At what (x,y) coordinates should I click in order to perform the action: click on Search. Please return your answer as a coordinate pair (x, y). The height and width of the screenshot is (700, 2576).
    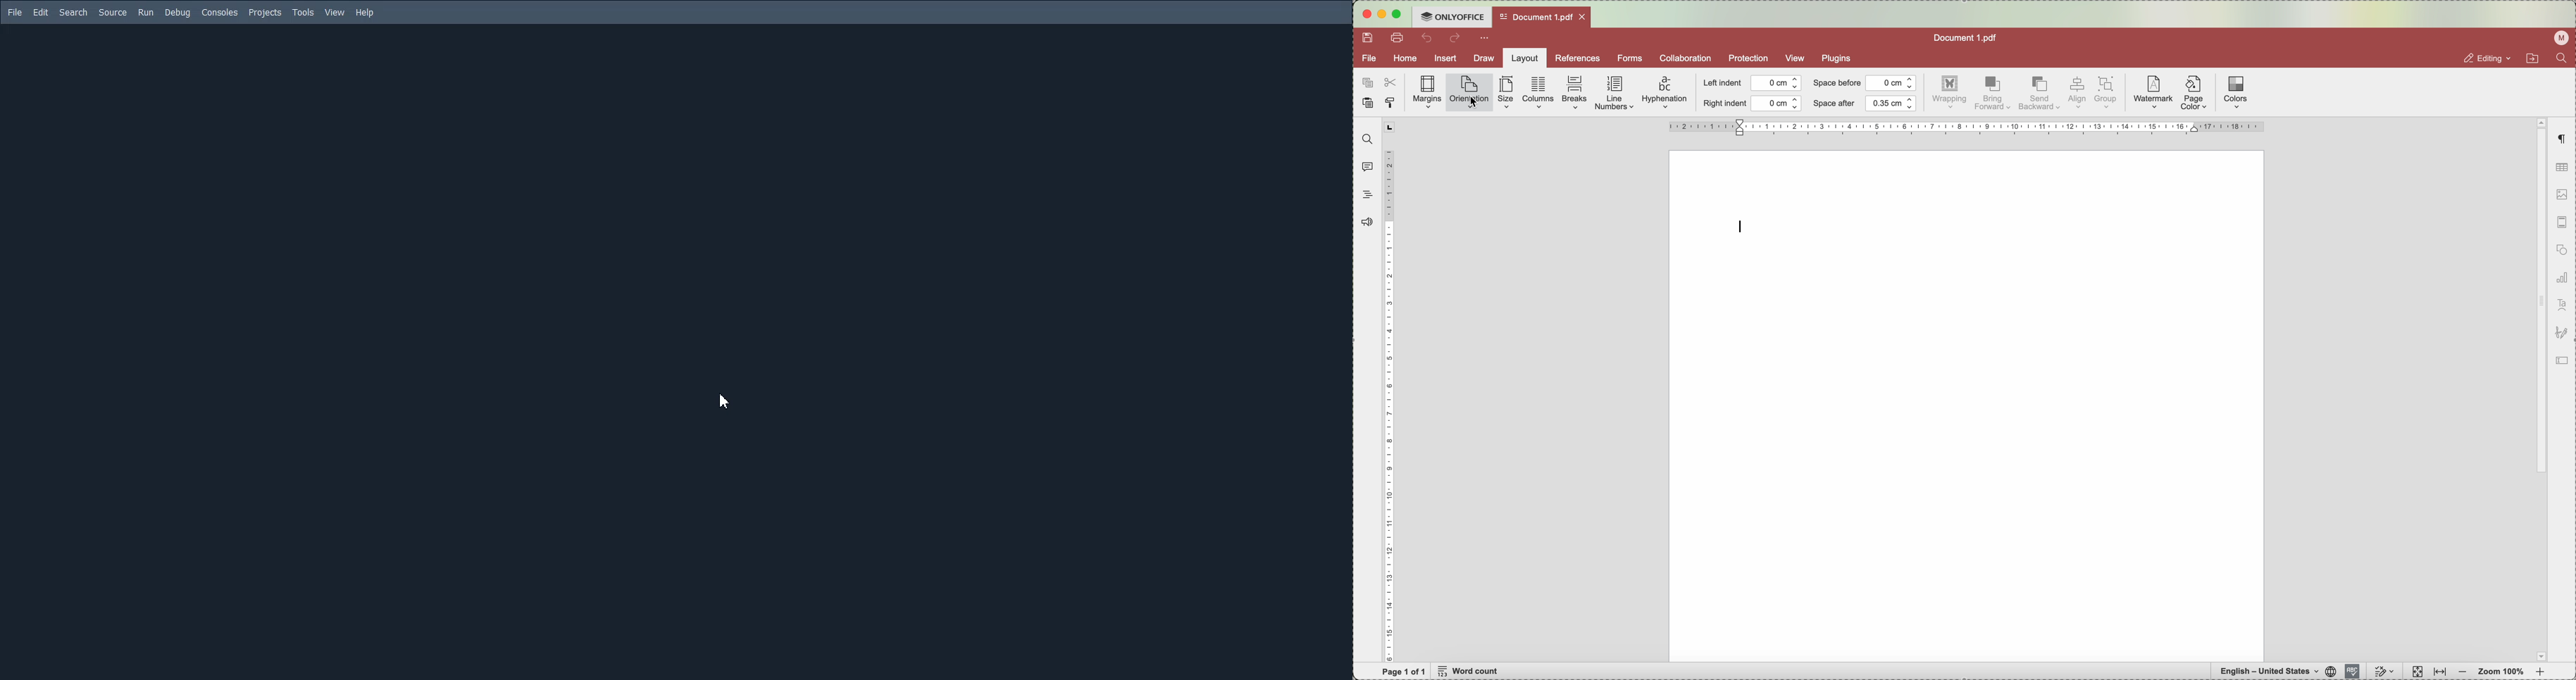
    Looking at the image, I should click on (73, 12).